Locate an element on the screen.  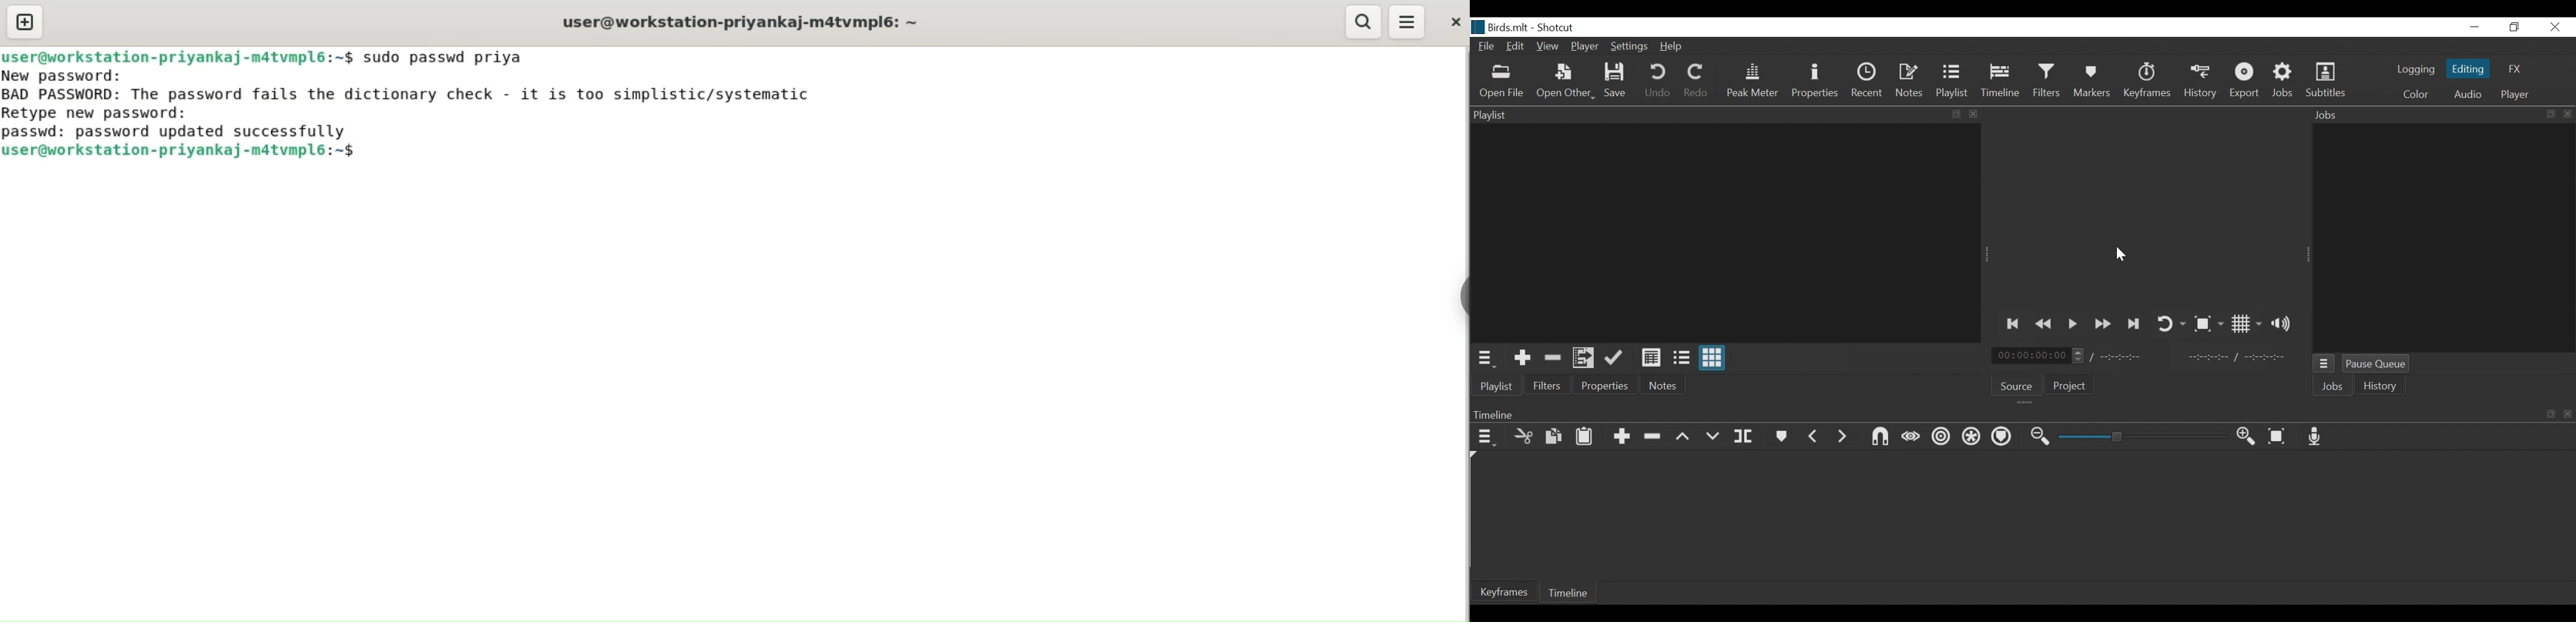
Zoom Timeline to fit is located at coordinates (2280, 437).